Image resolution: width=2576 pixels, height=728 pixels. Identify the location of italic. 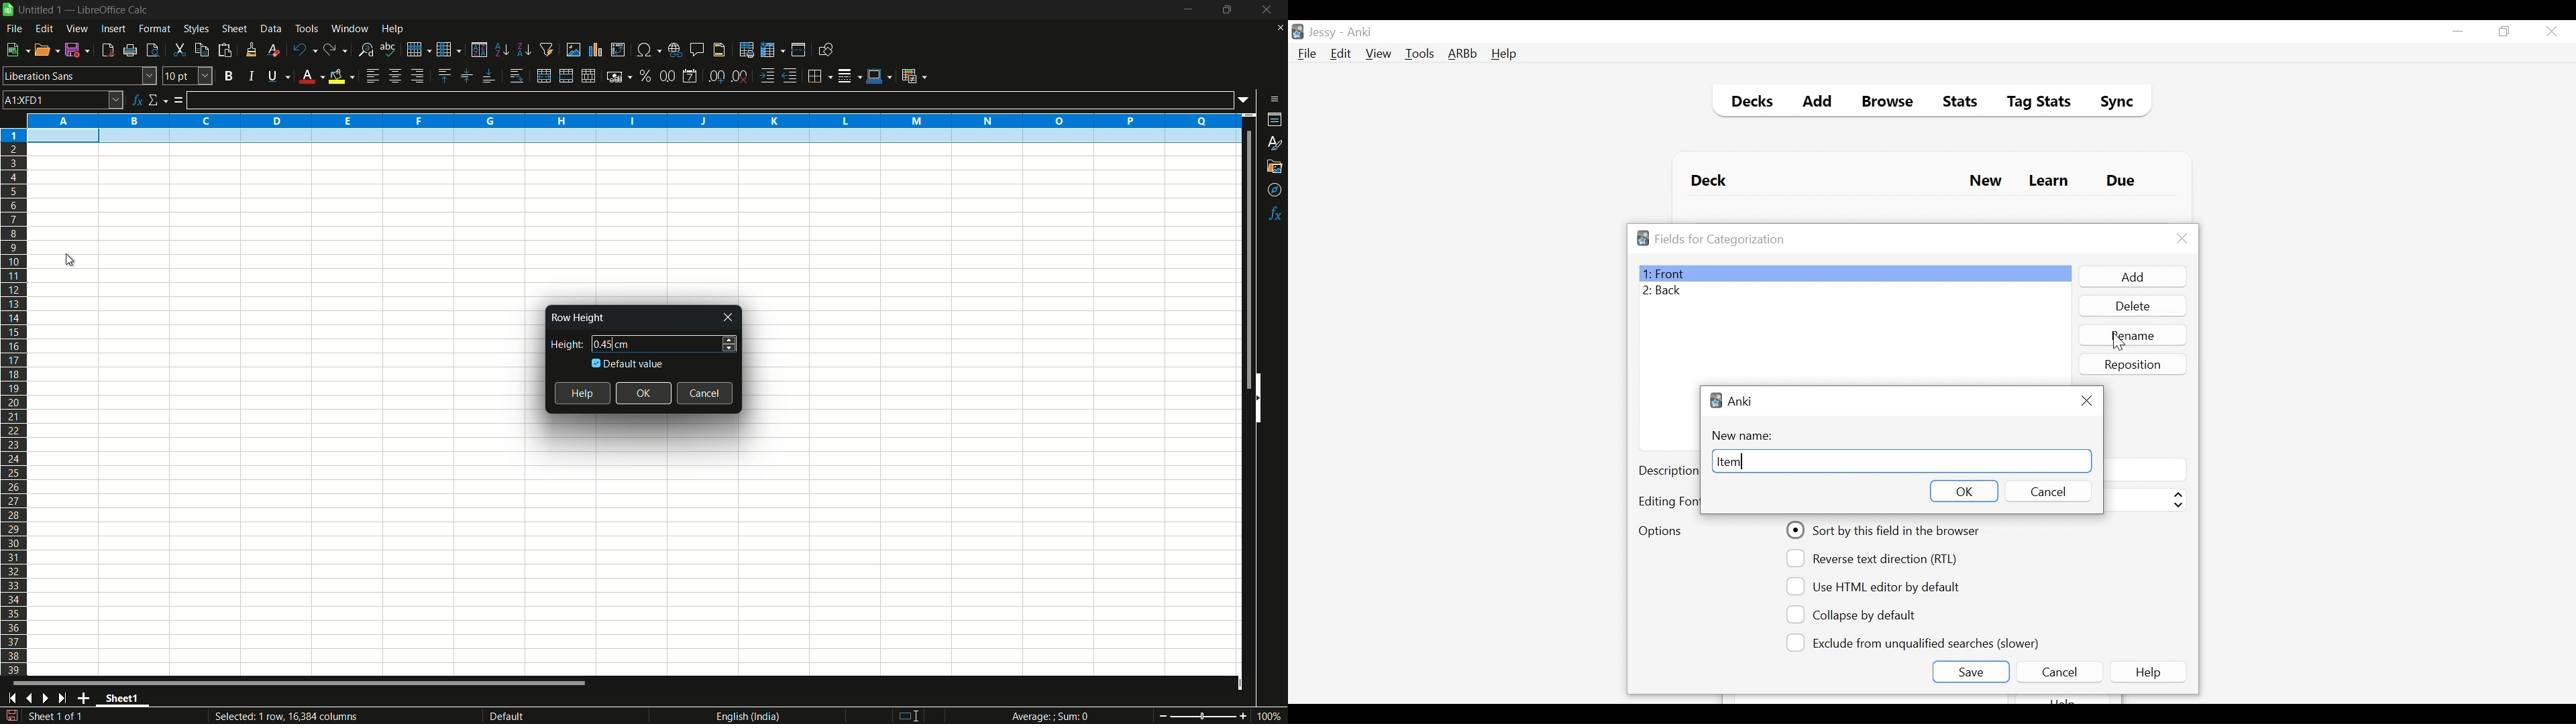
(250, 76).